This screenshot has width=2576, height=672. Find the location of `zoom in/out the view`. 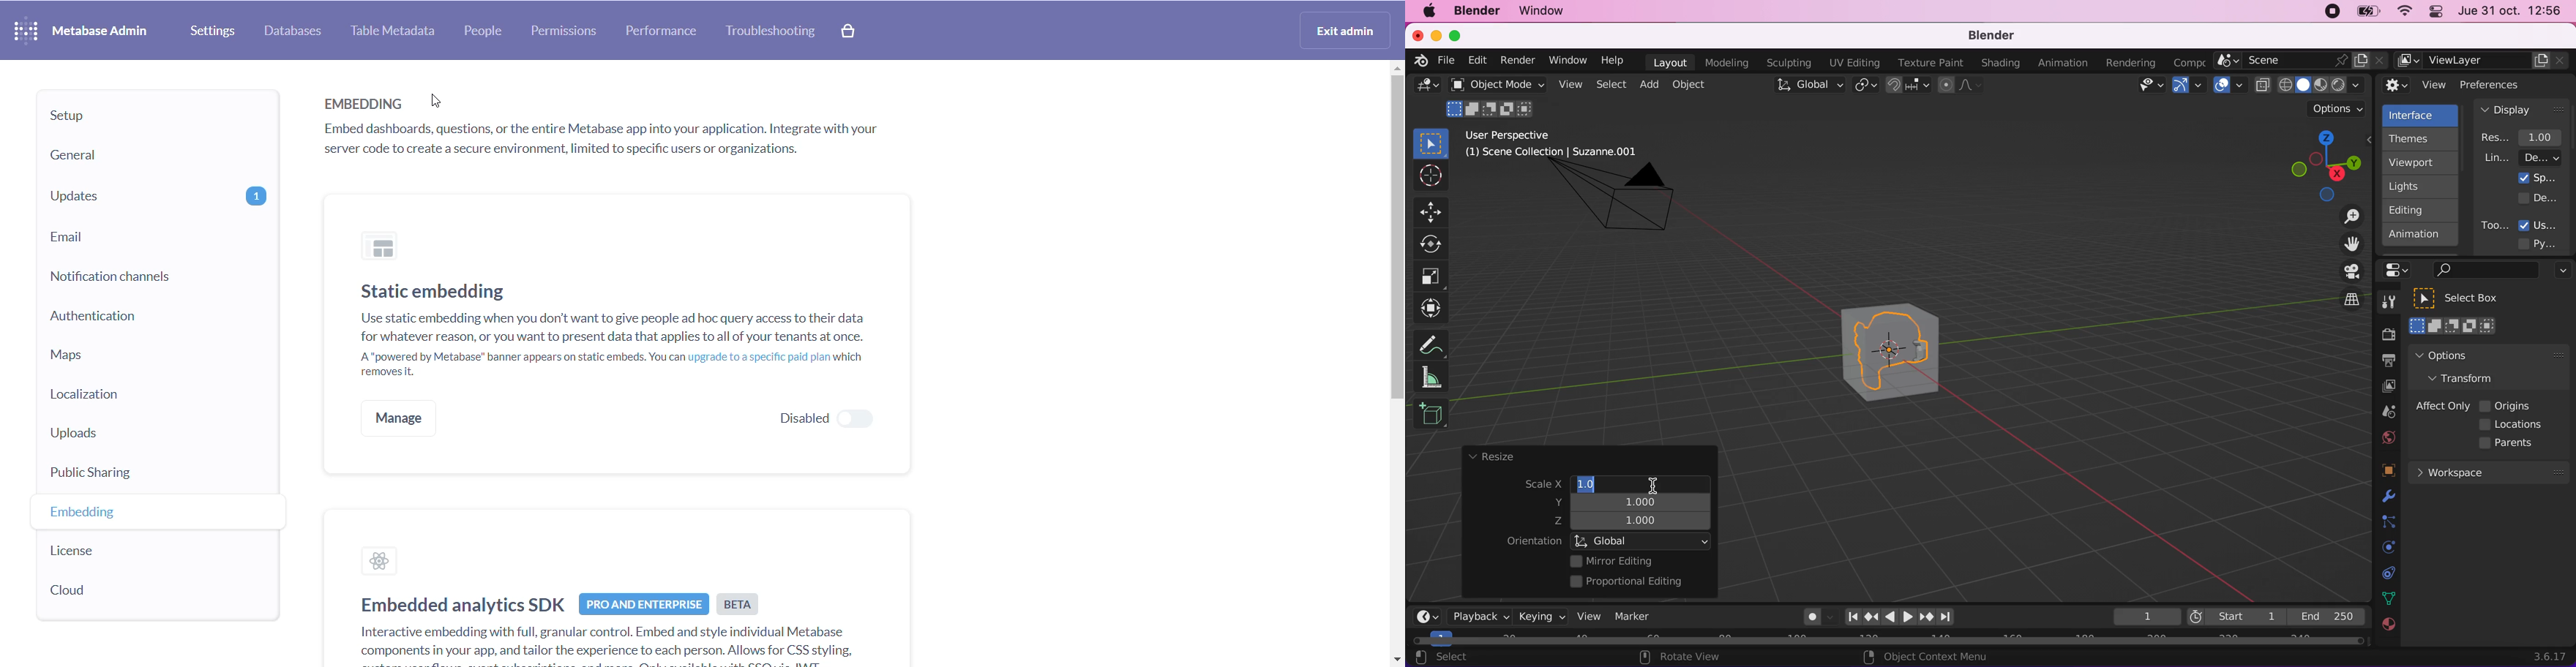

zoom in/out the view is located at coordinates (2347, 216).